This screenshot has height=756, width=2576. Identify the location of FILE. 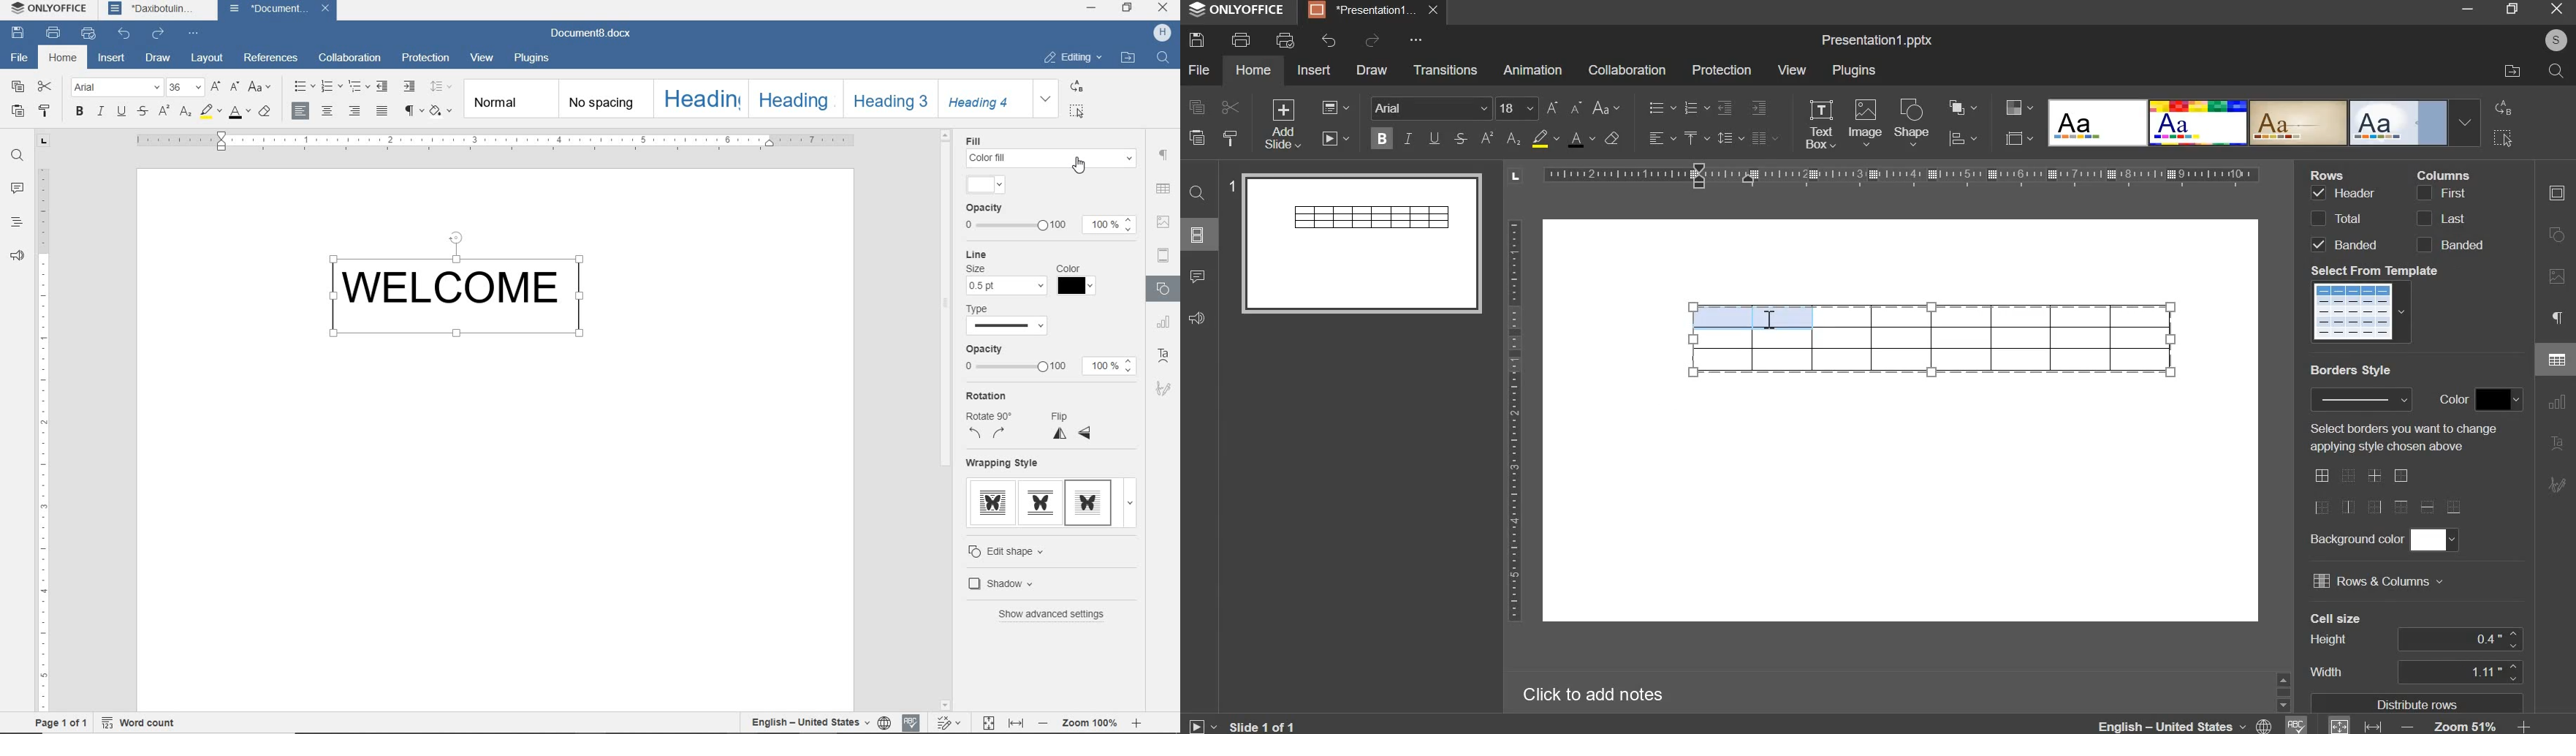
(20, 58).